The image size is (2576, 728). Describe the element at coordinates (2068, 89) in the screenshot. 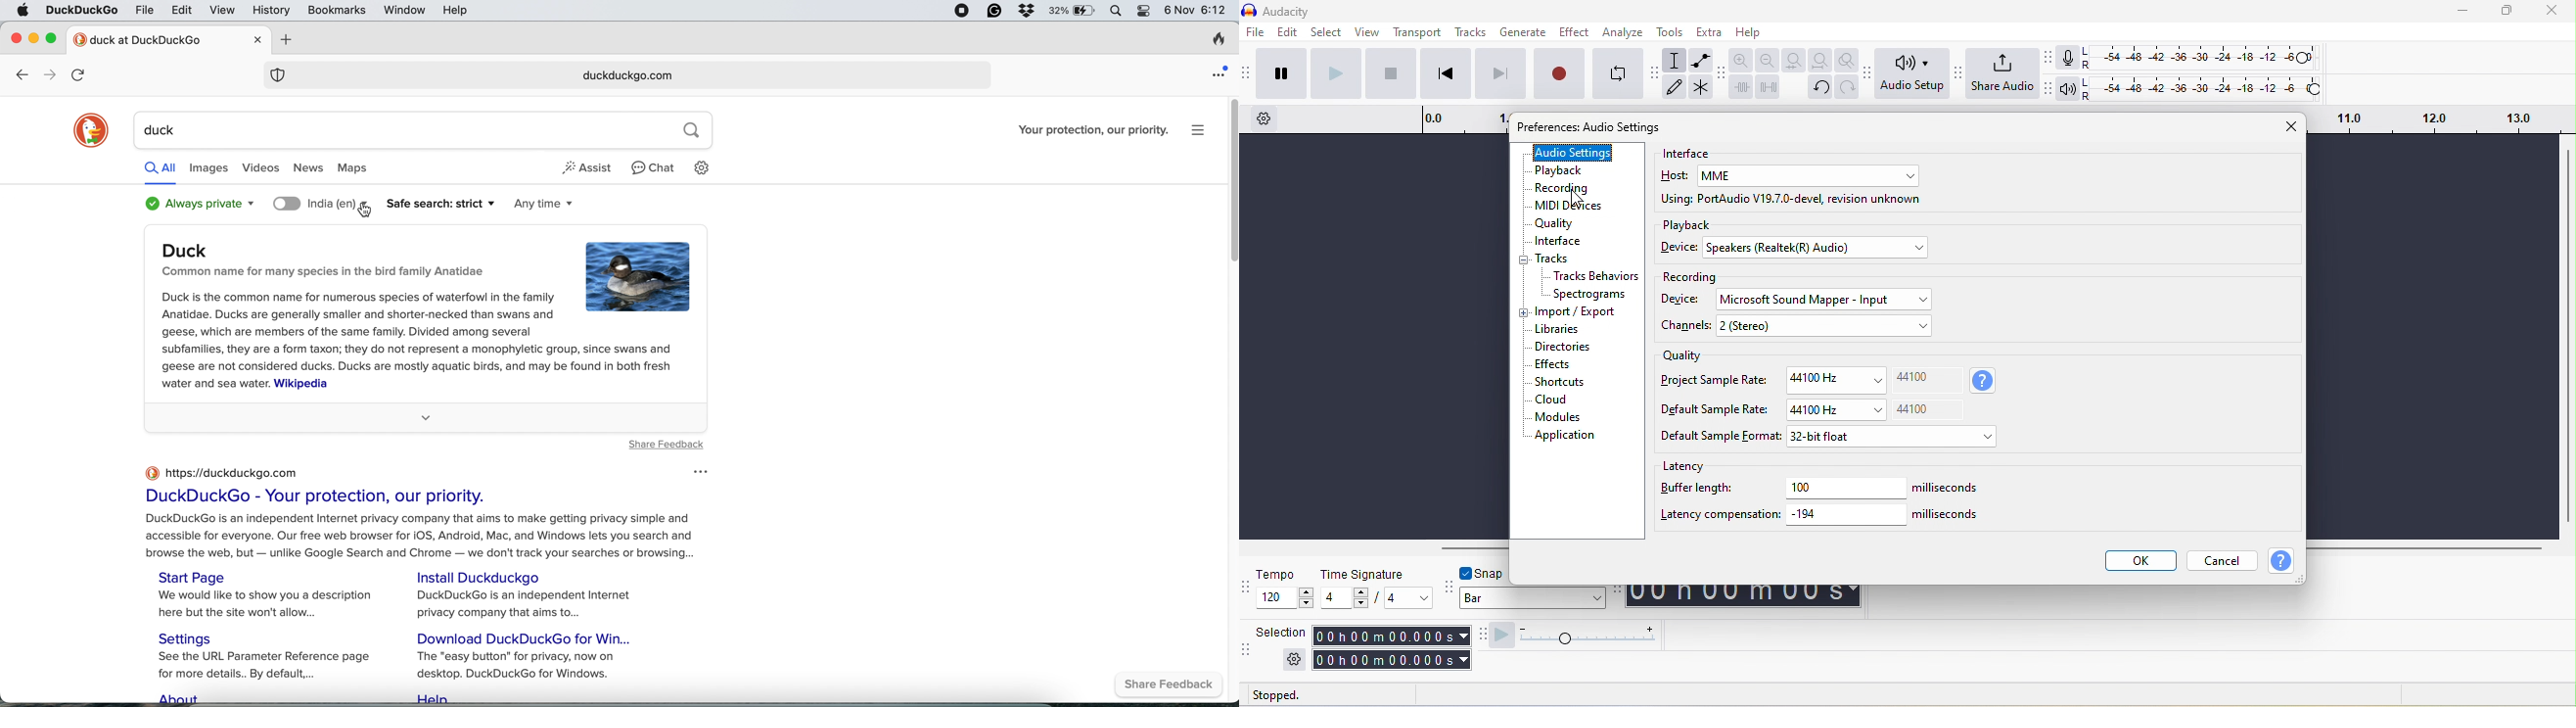

I see `playback meter` at that location.